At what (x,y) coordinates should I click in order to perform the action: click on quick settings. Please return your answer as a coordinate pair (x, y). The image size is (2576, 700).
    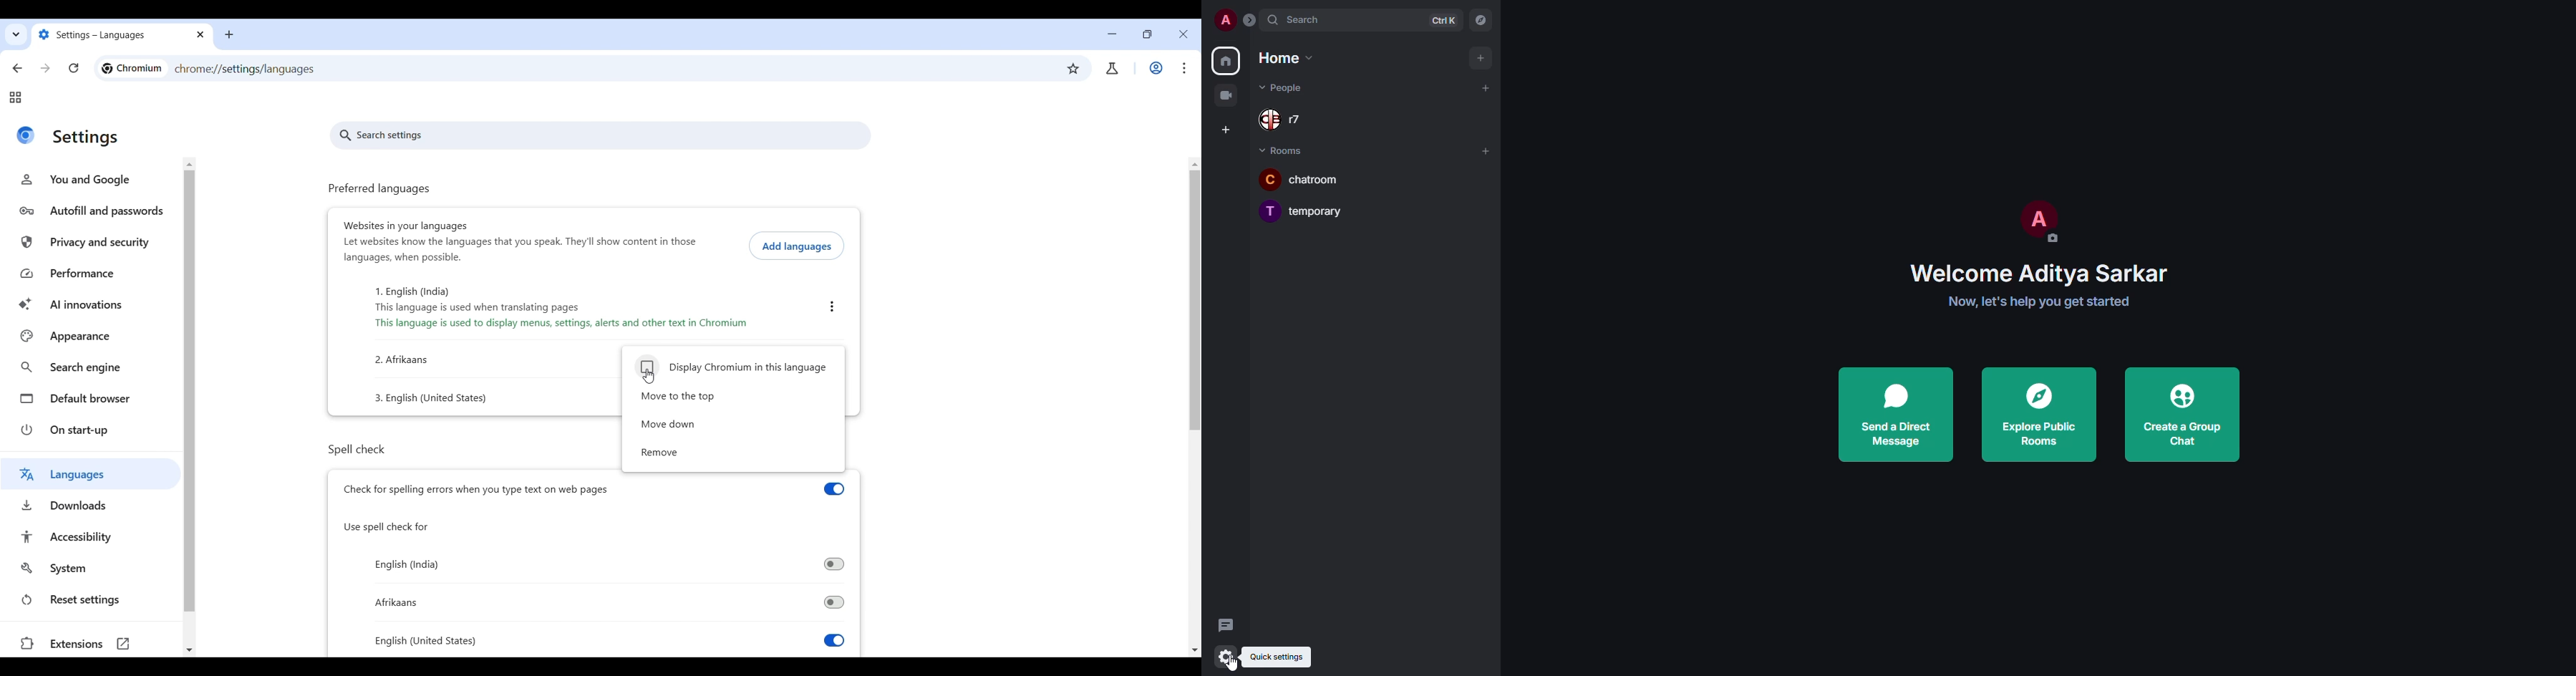
    Looking at the image, I should click on (1277, 657).